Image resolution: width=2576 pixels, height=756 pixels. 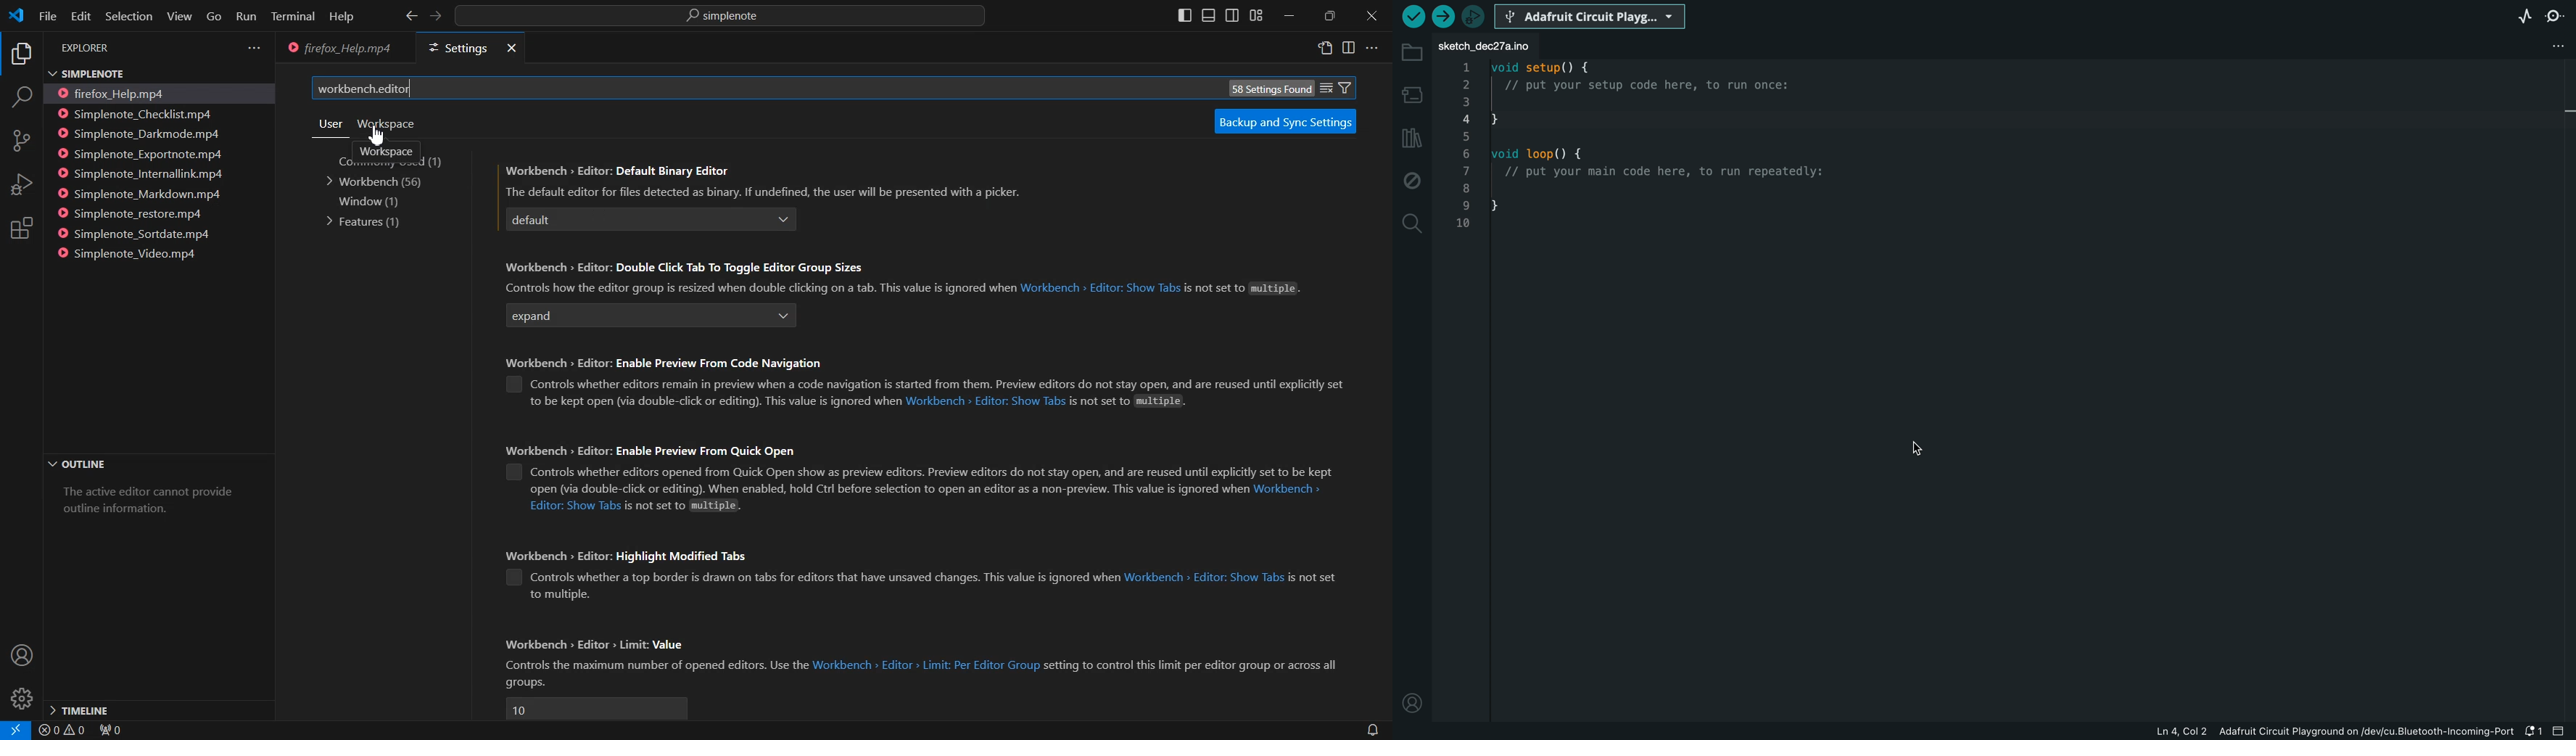 I want to click on No Port Forwarded, so click(x=115, y=731).